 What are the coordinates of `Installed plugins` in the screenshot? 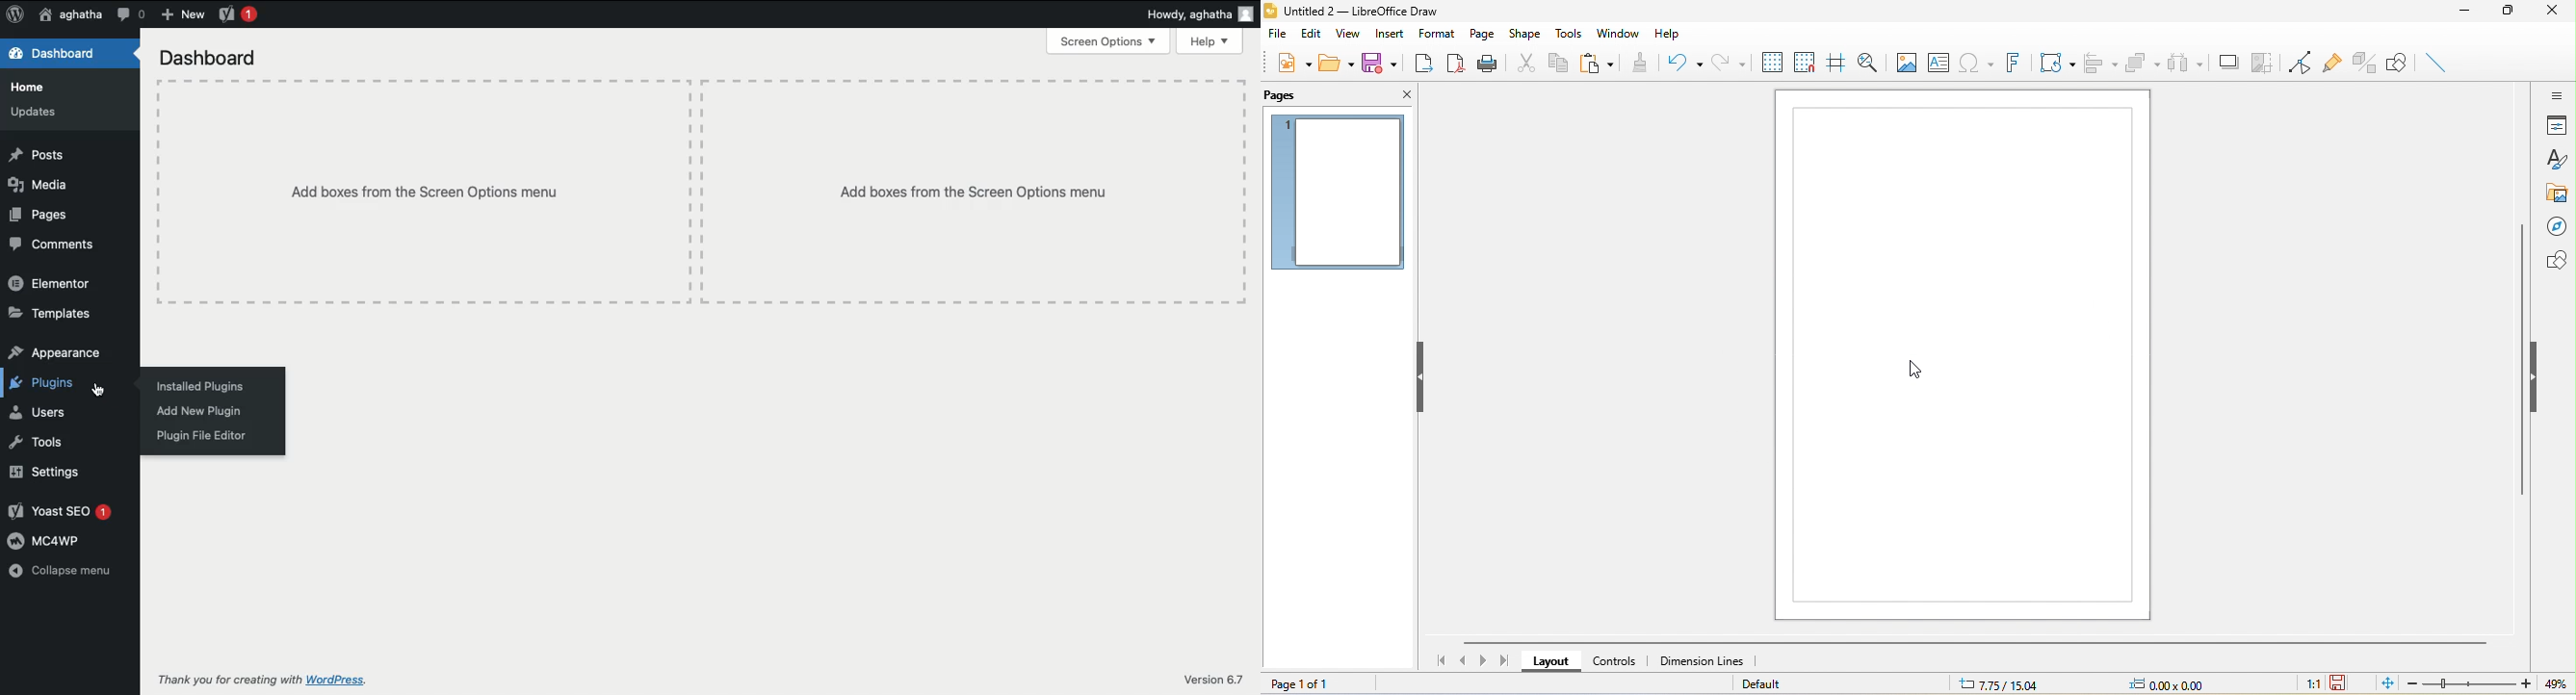 It's located at (199, 385).